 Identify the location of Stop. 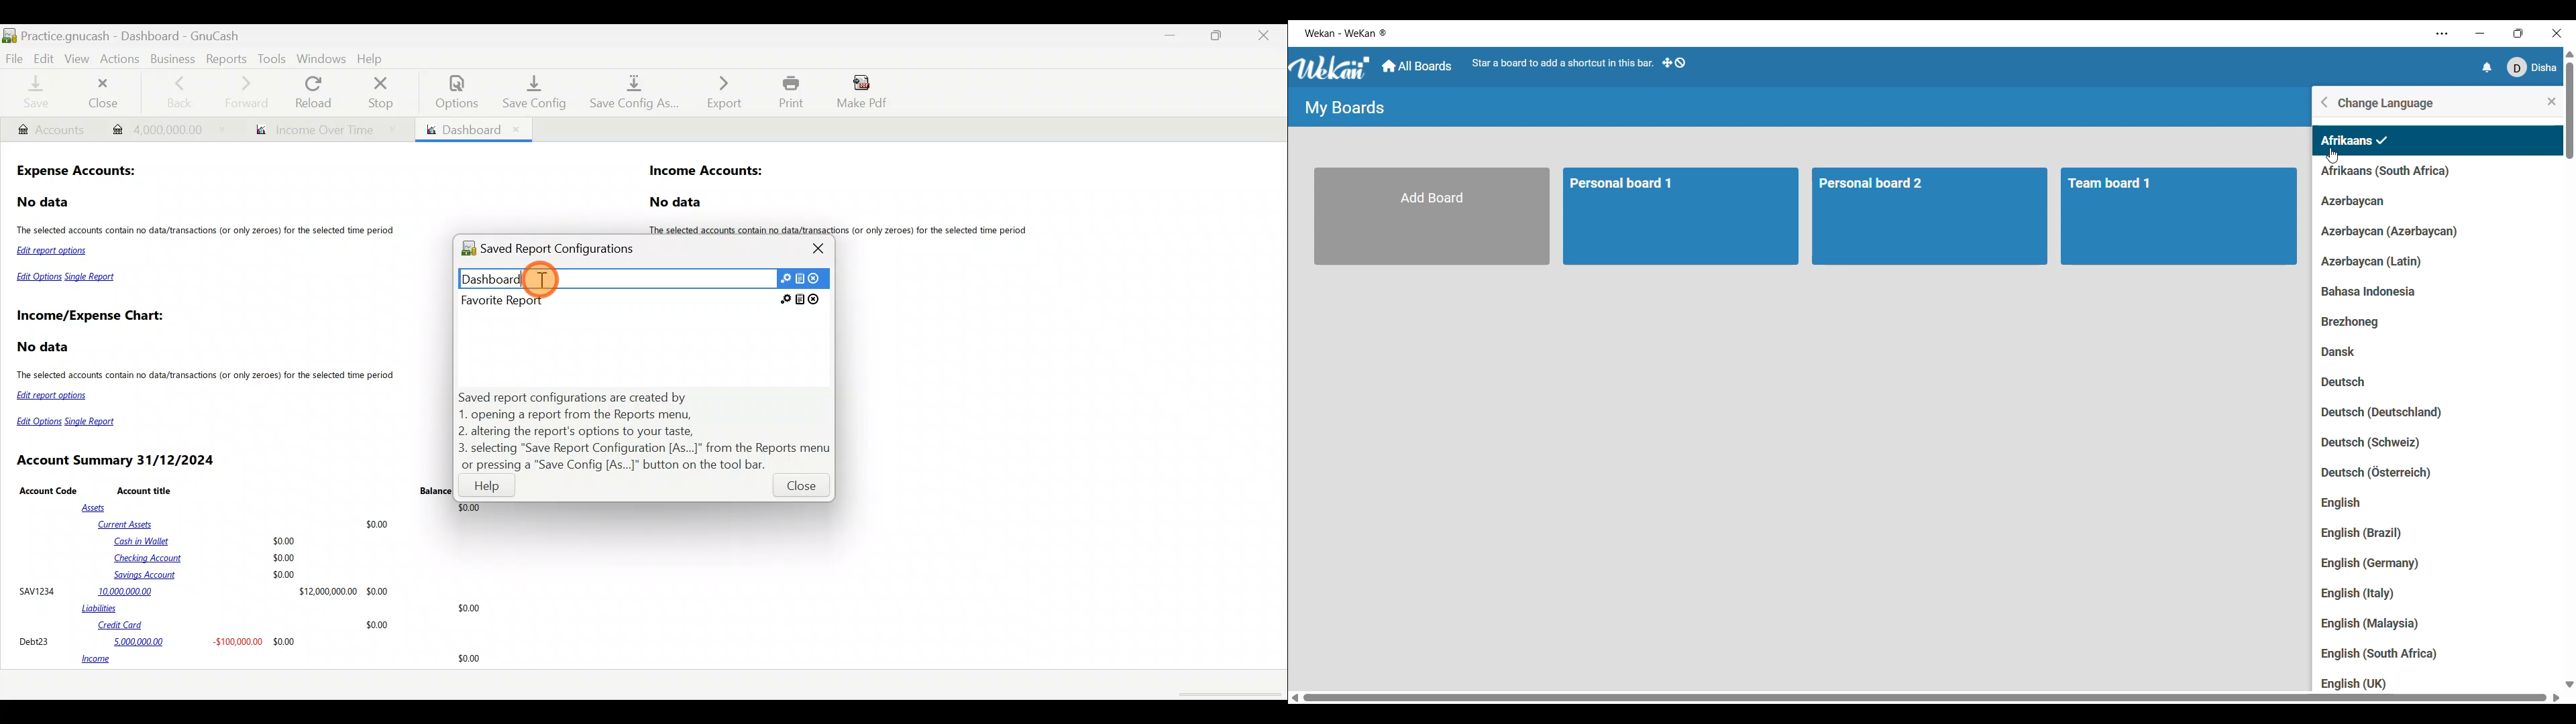
(384, 92).